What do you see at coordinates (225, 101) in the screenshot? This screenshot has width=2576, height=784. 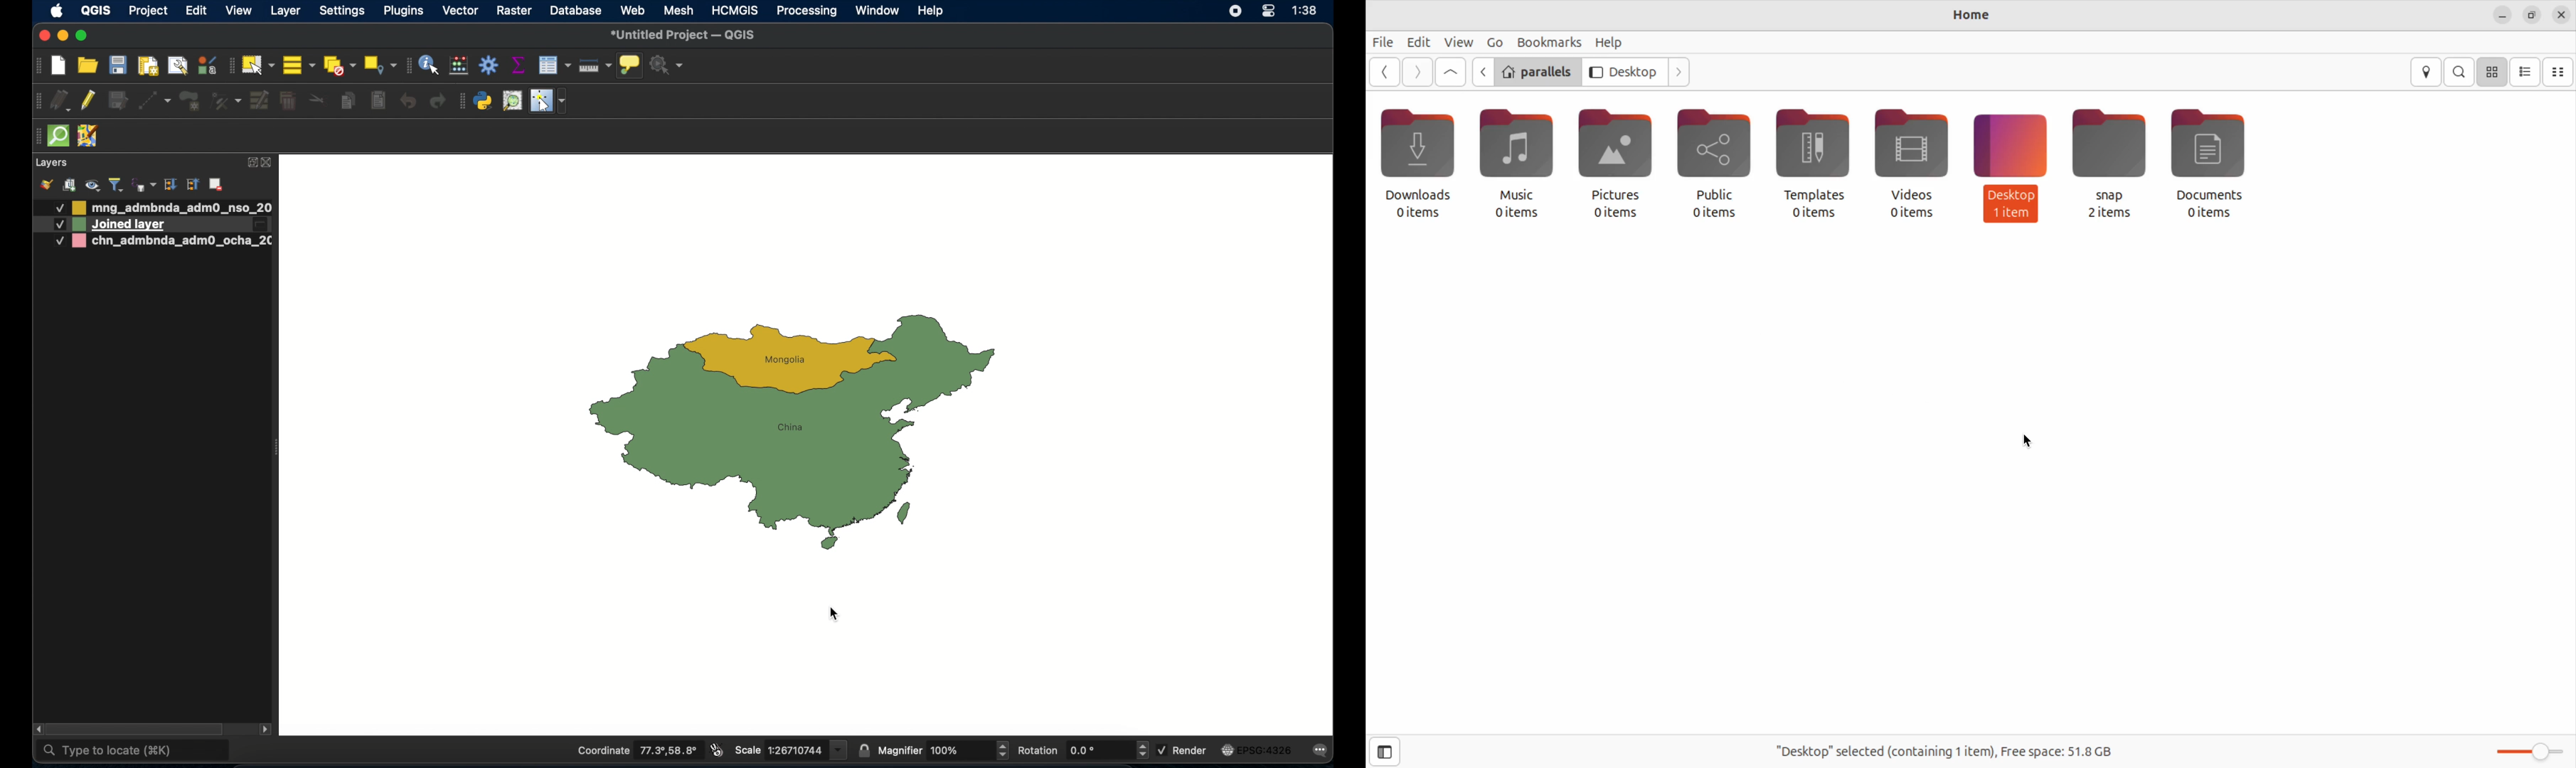 I see `vertex tool` at bounding box center [225, 101].